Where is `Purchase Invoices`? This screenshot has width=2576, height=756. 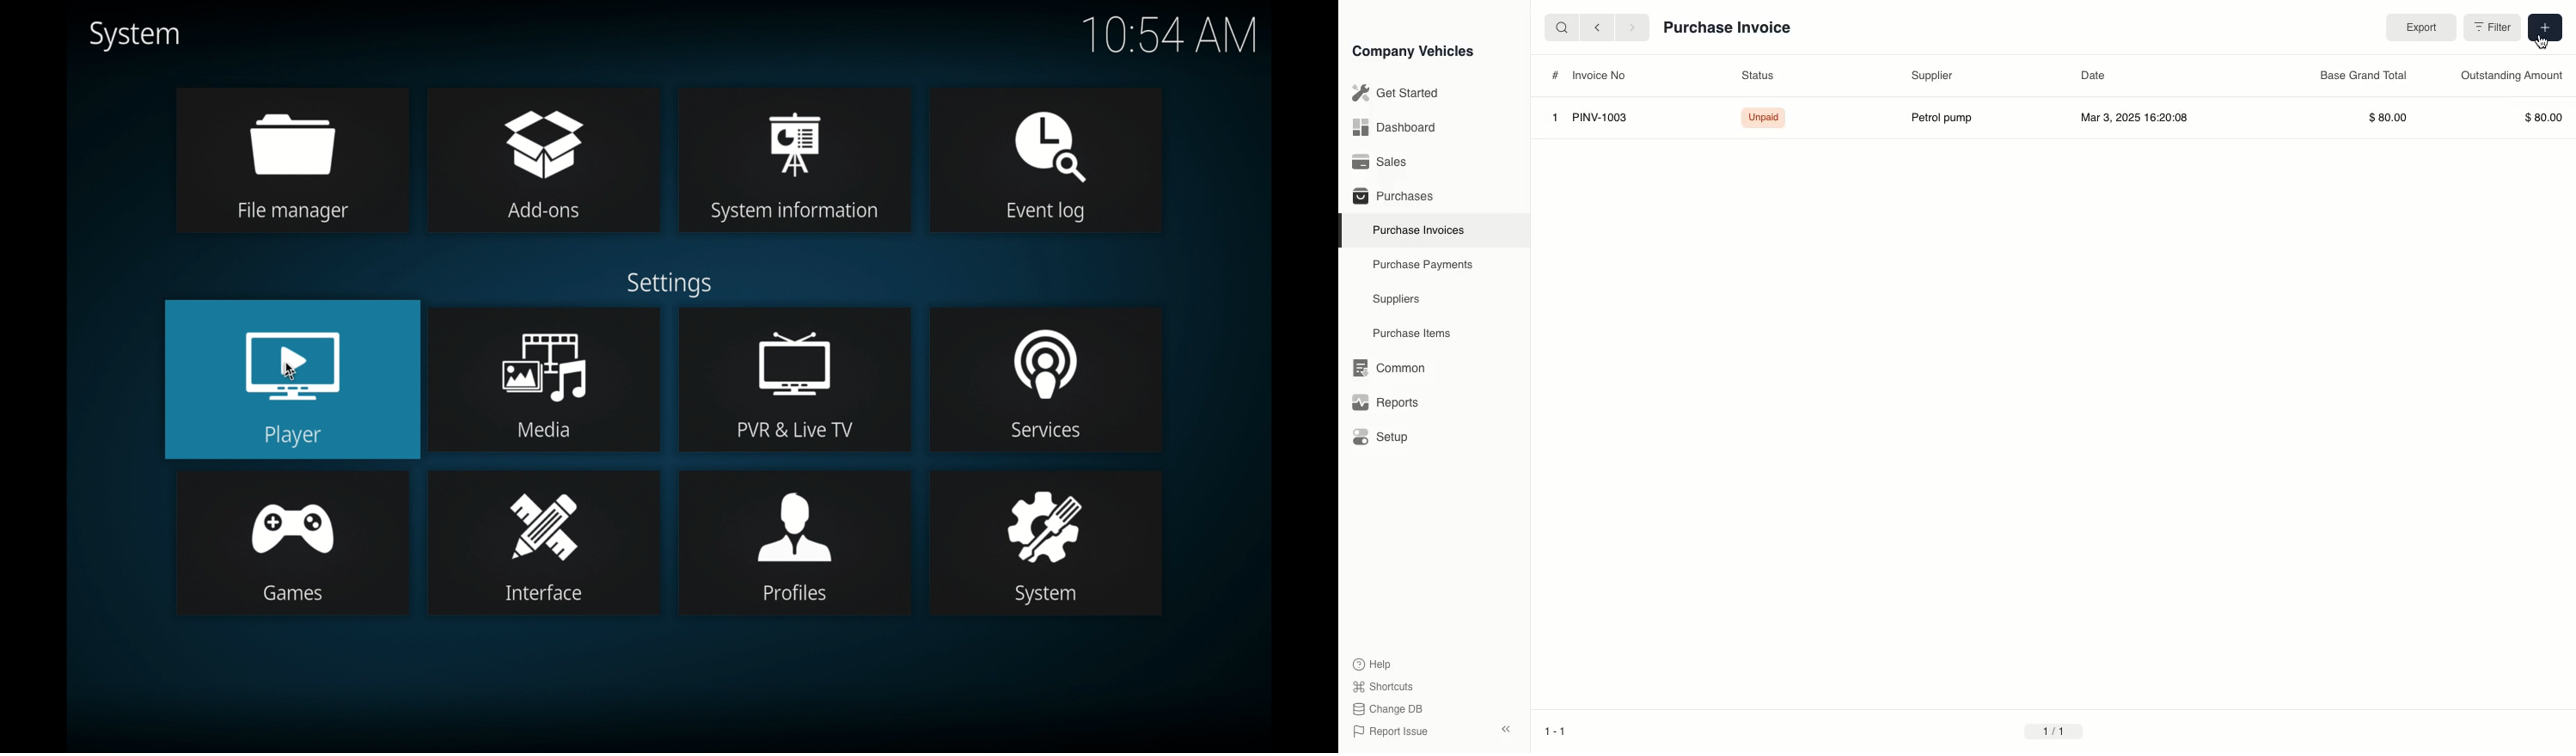
Purchase Invoices is located at coordinates (1415, 230).